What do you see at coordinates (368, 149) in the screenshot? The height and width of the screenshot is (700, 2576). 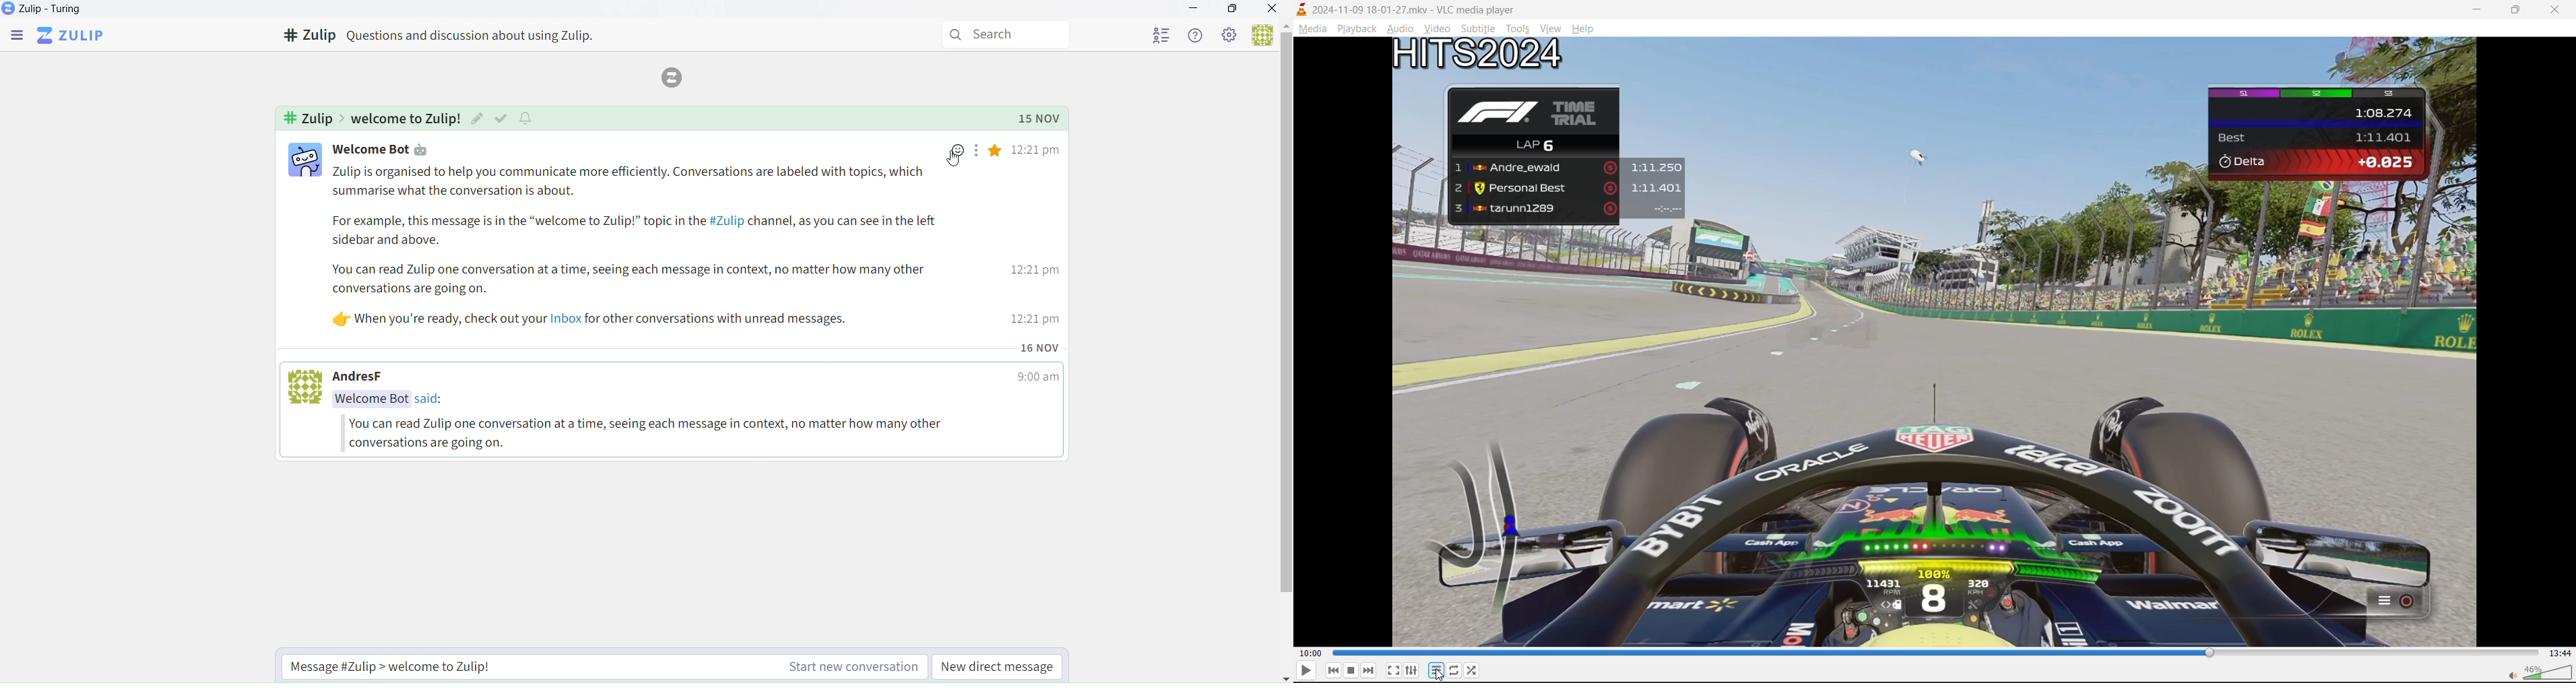 I see `Welcome Bot` at bounding box center [368, 149].